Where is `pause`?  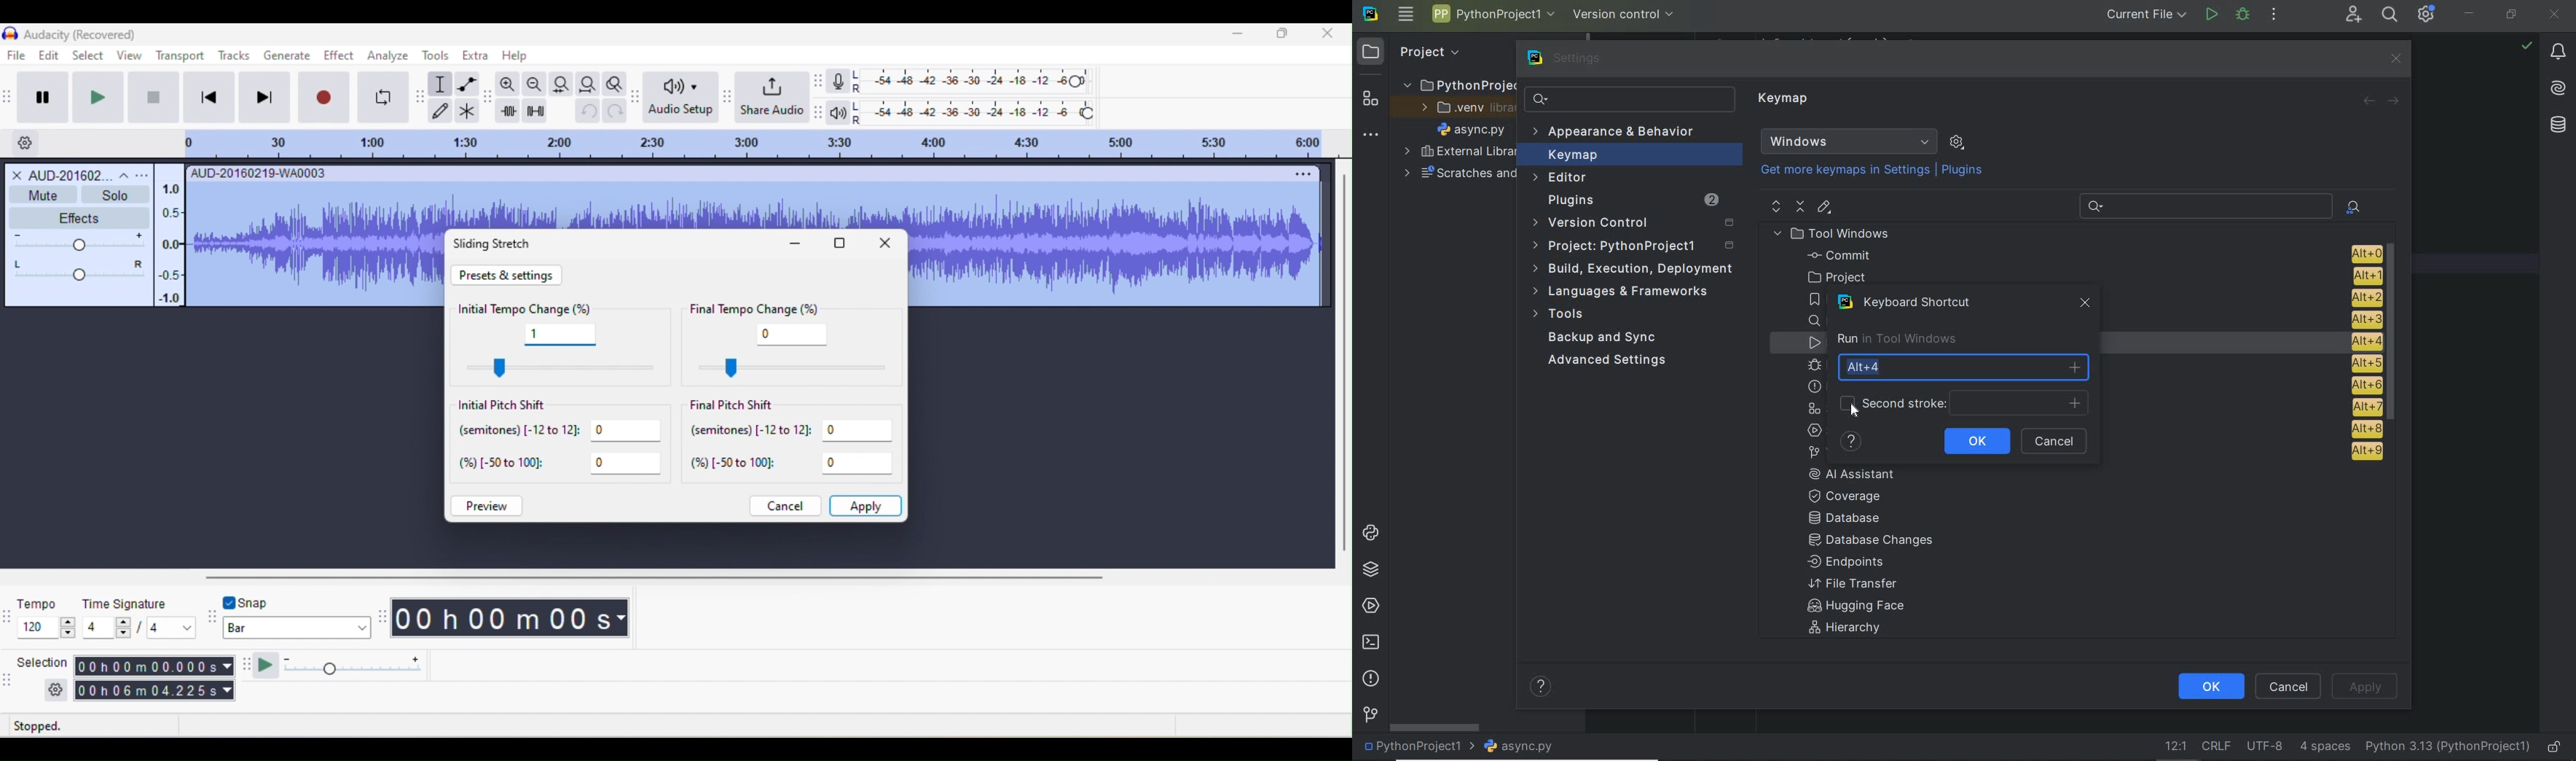
pause is located at coordinates (47, 95).